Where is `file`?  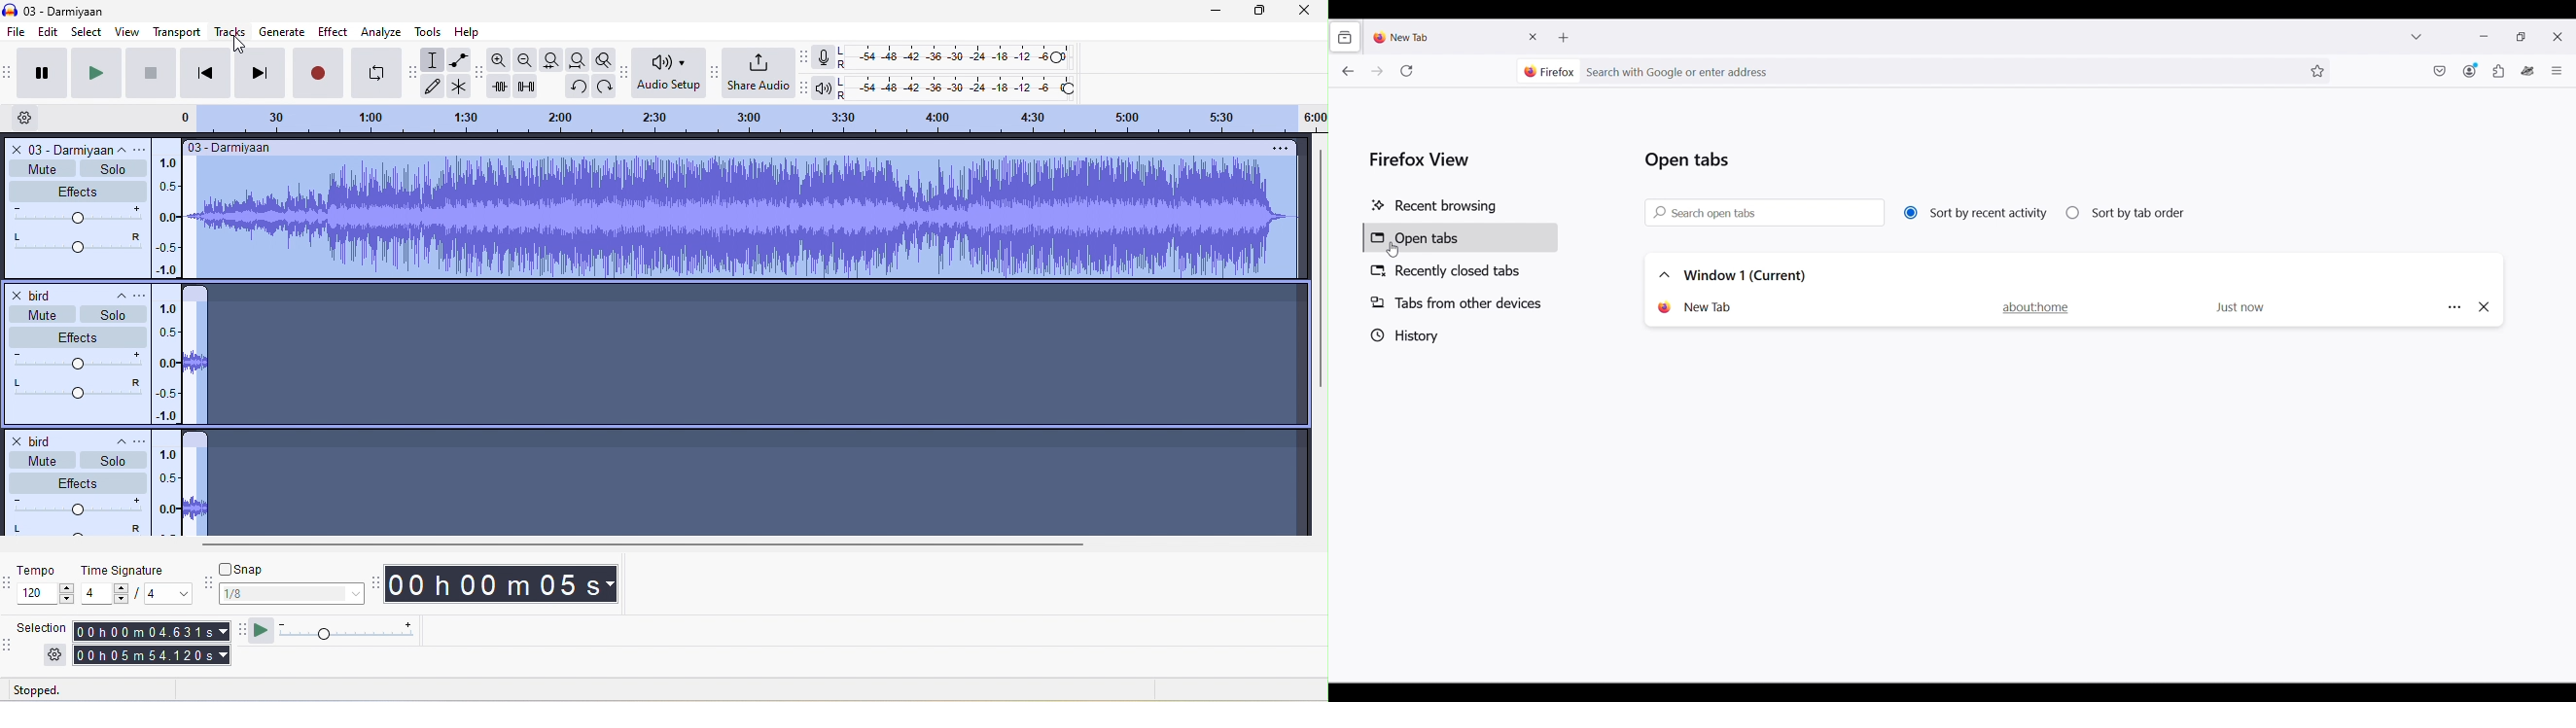
file is located at coordinates (18, 32).